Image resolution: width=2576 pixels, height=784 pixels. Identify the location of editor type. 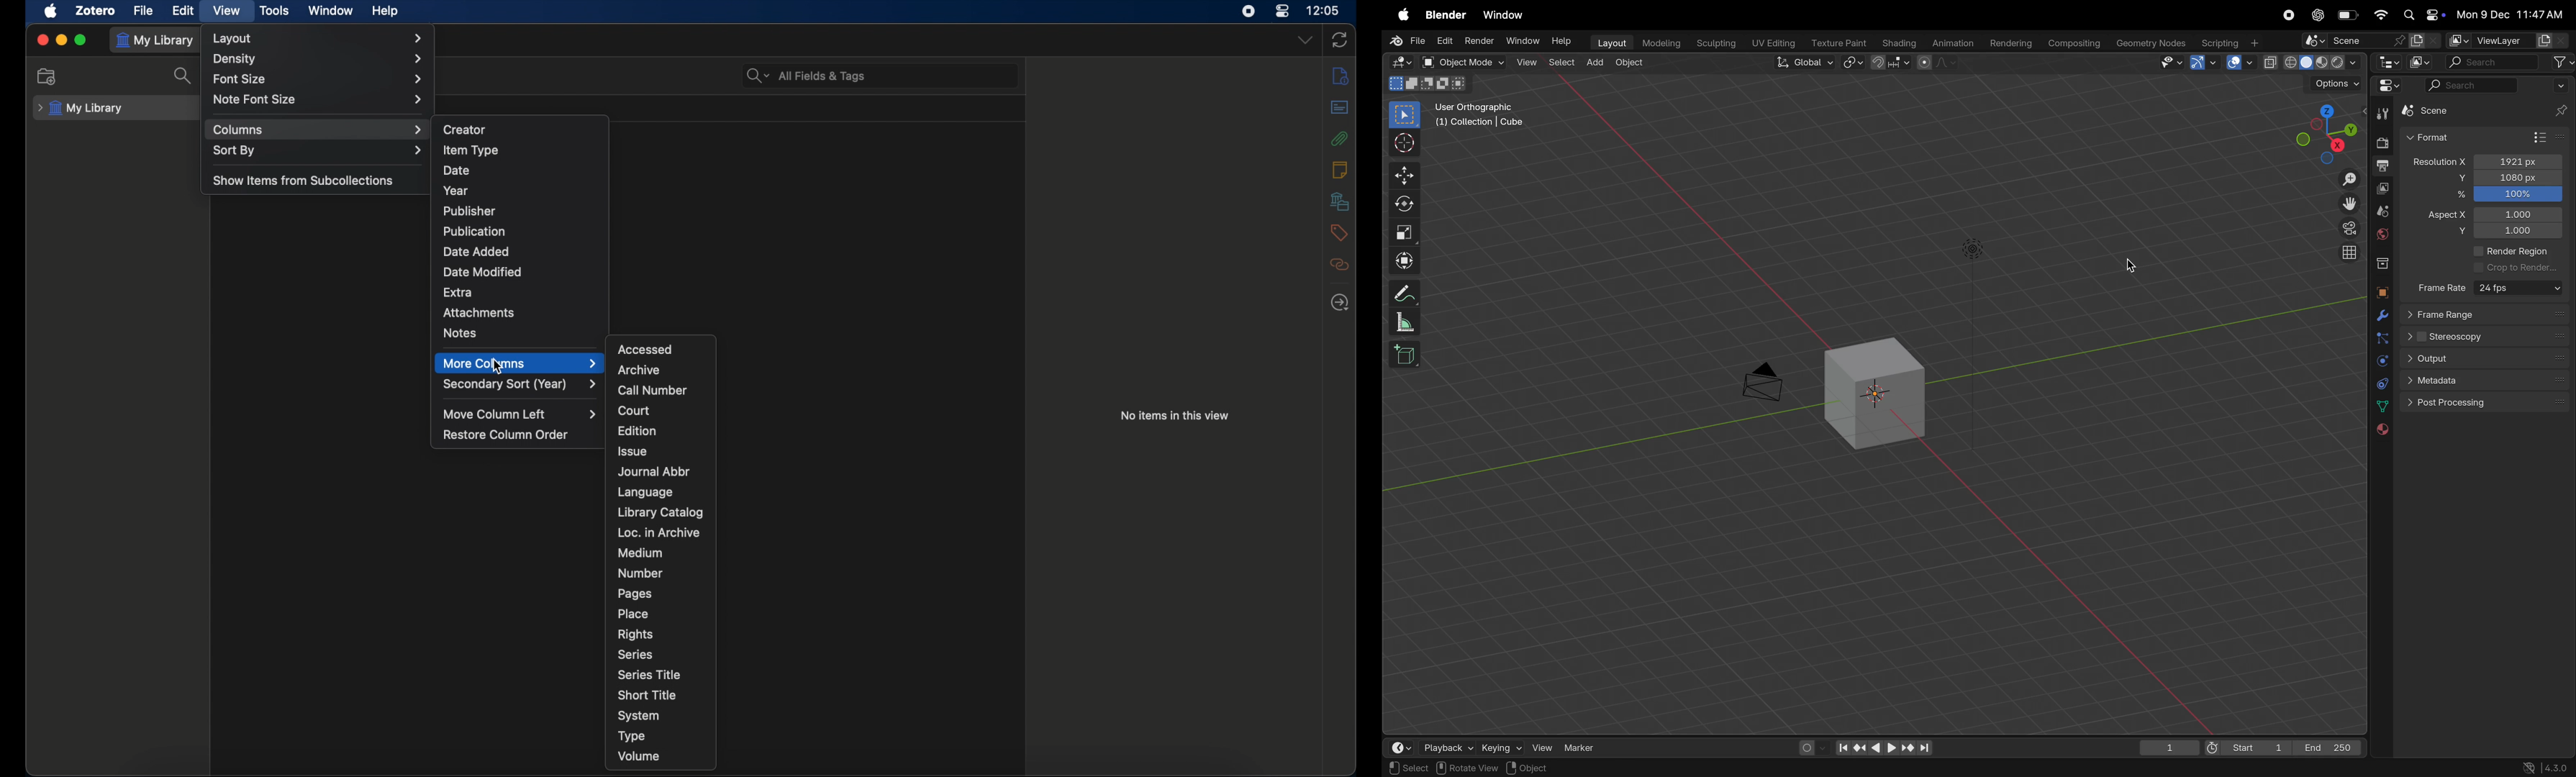
(1400, 63).